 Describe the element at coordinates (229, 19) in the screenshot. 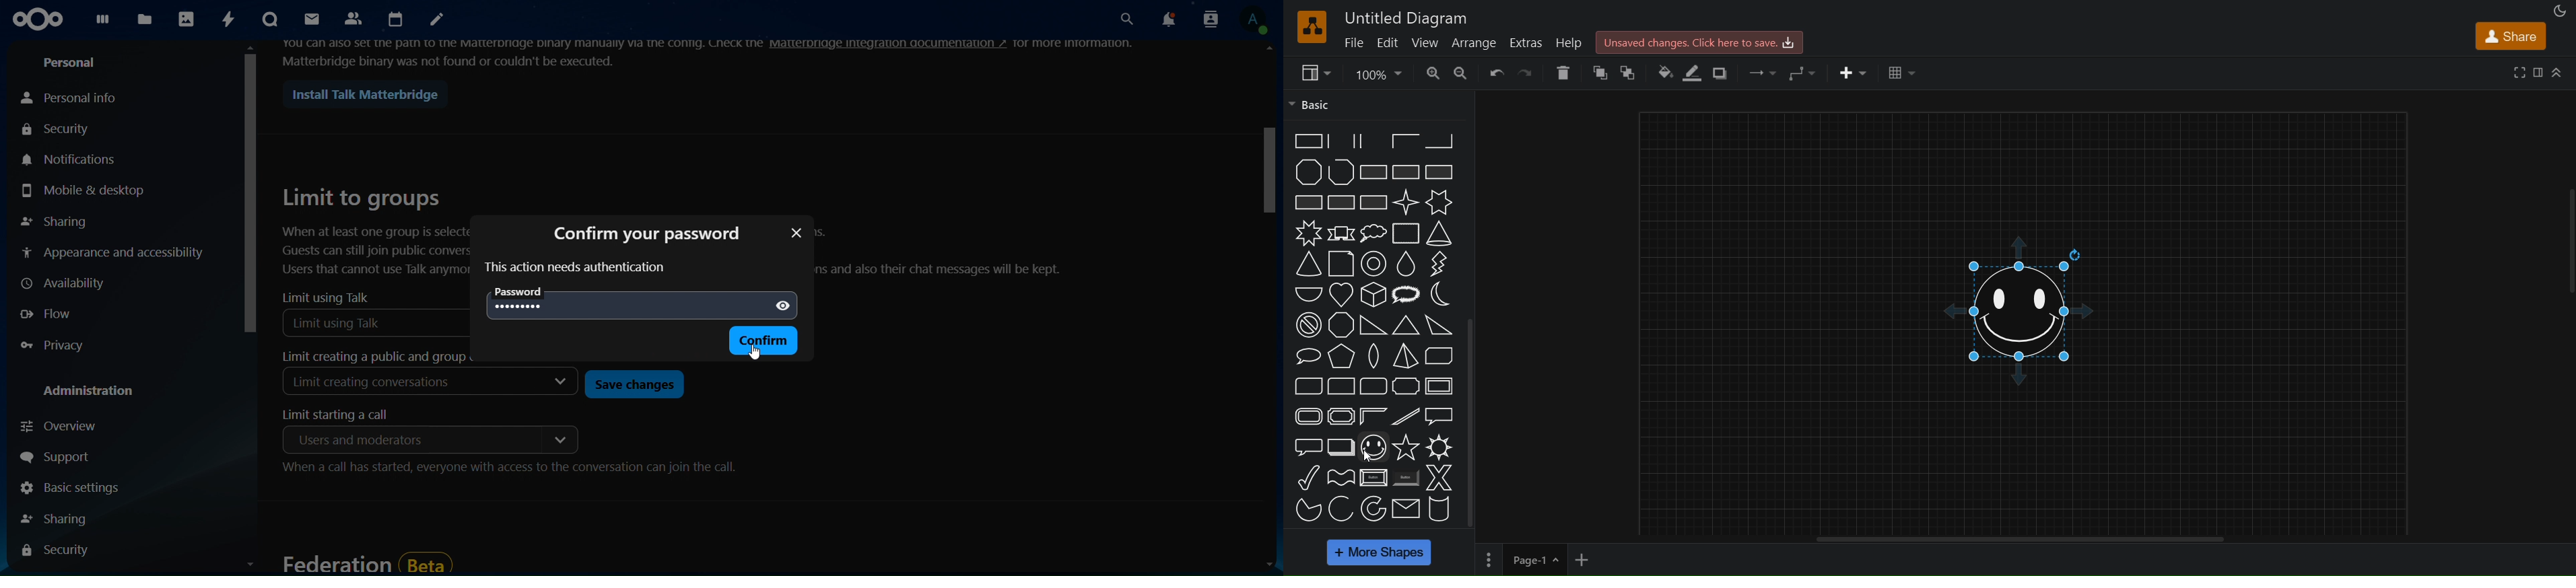

I see `activity` at that location.